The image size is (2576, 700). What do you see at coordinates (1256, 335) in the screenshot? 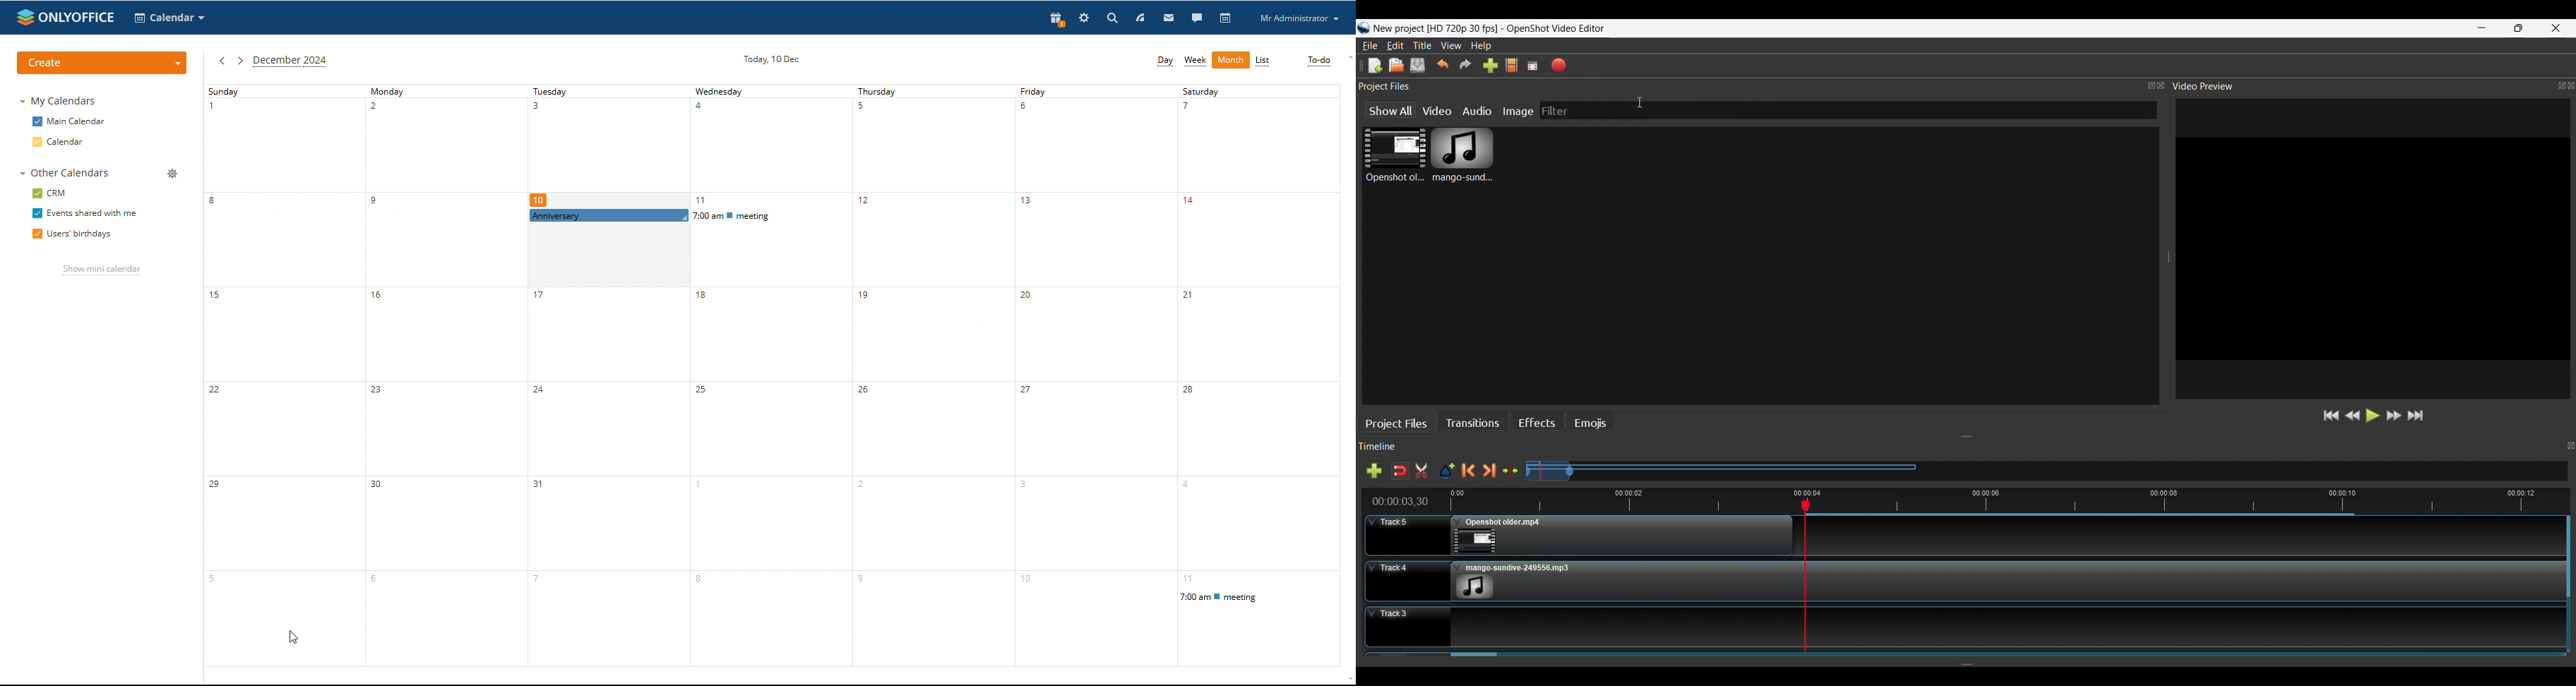
I see `saturday` at bounding box center [1256, 335].